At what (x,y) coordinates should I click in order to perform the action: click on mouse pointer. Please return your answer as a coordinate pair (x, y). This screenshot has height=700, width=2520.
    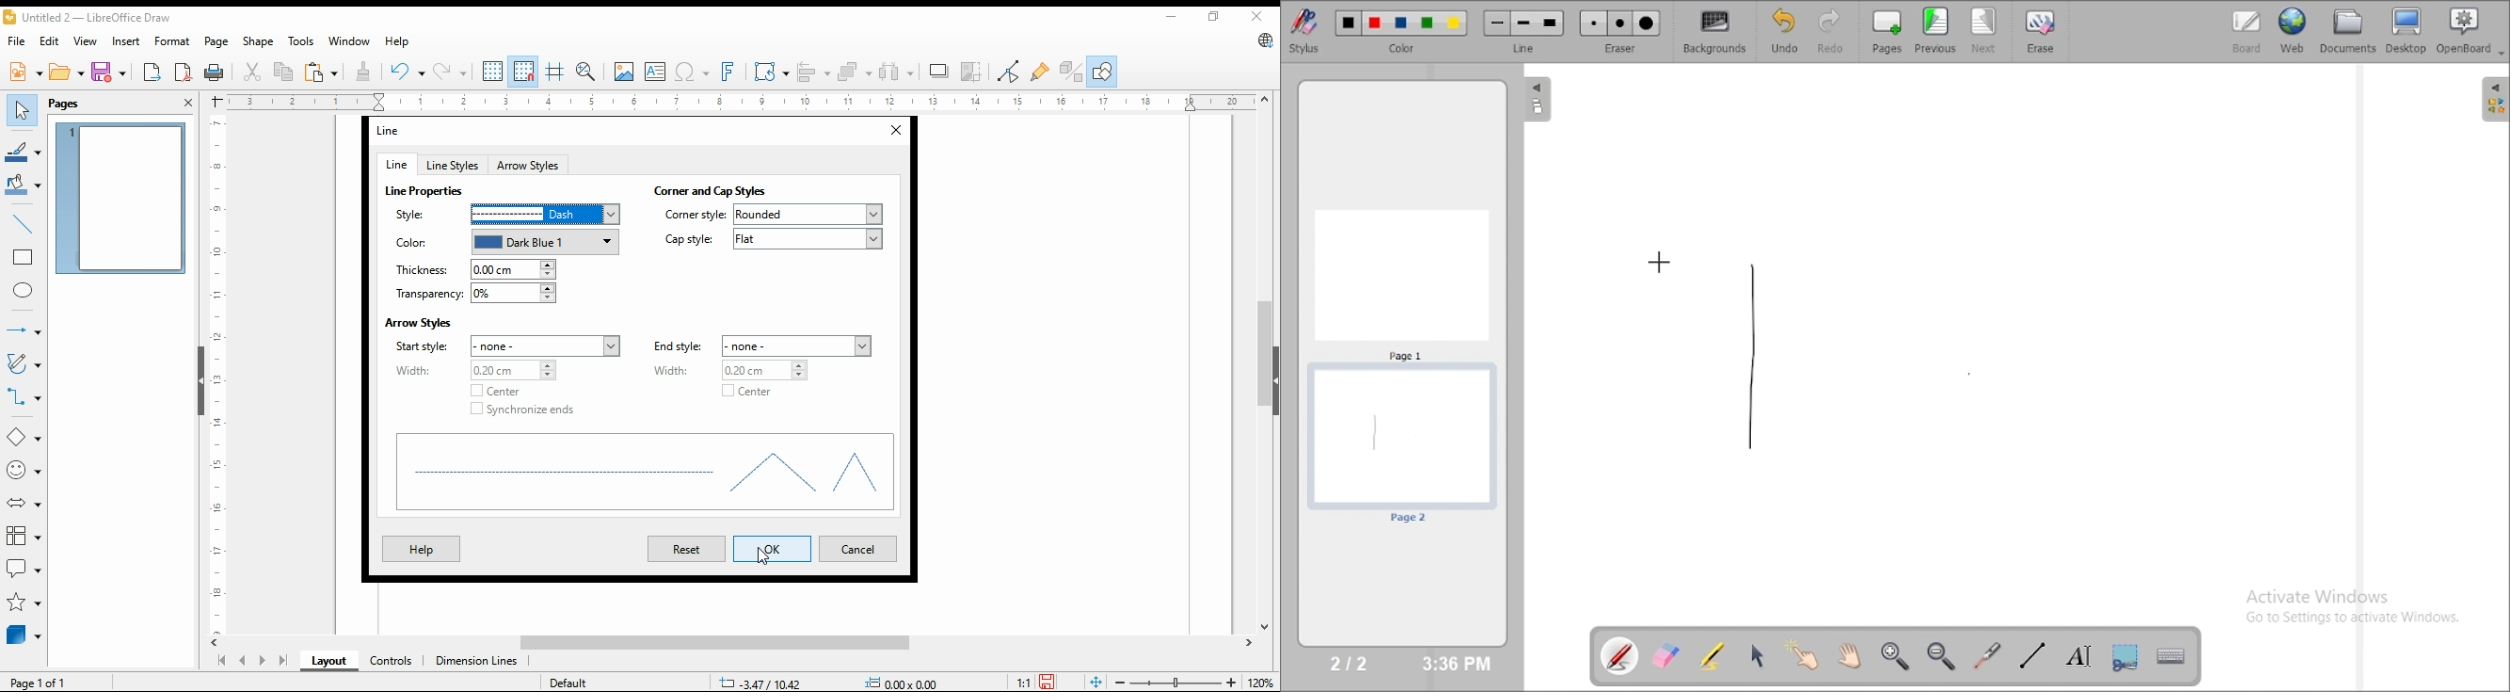
    Looking at the image, I should click on (768, 556).